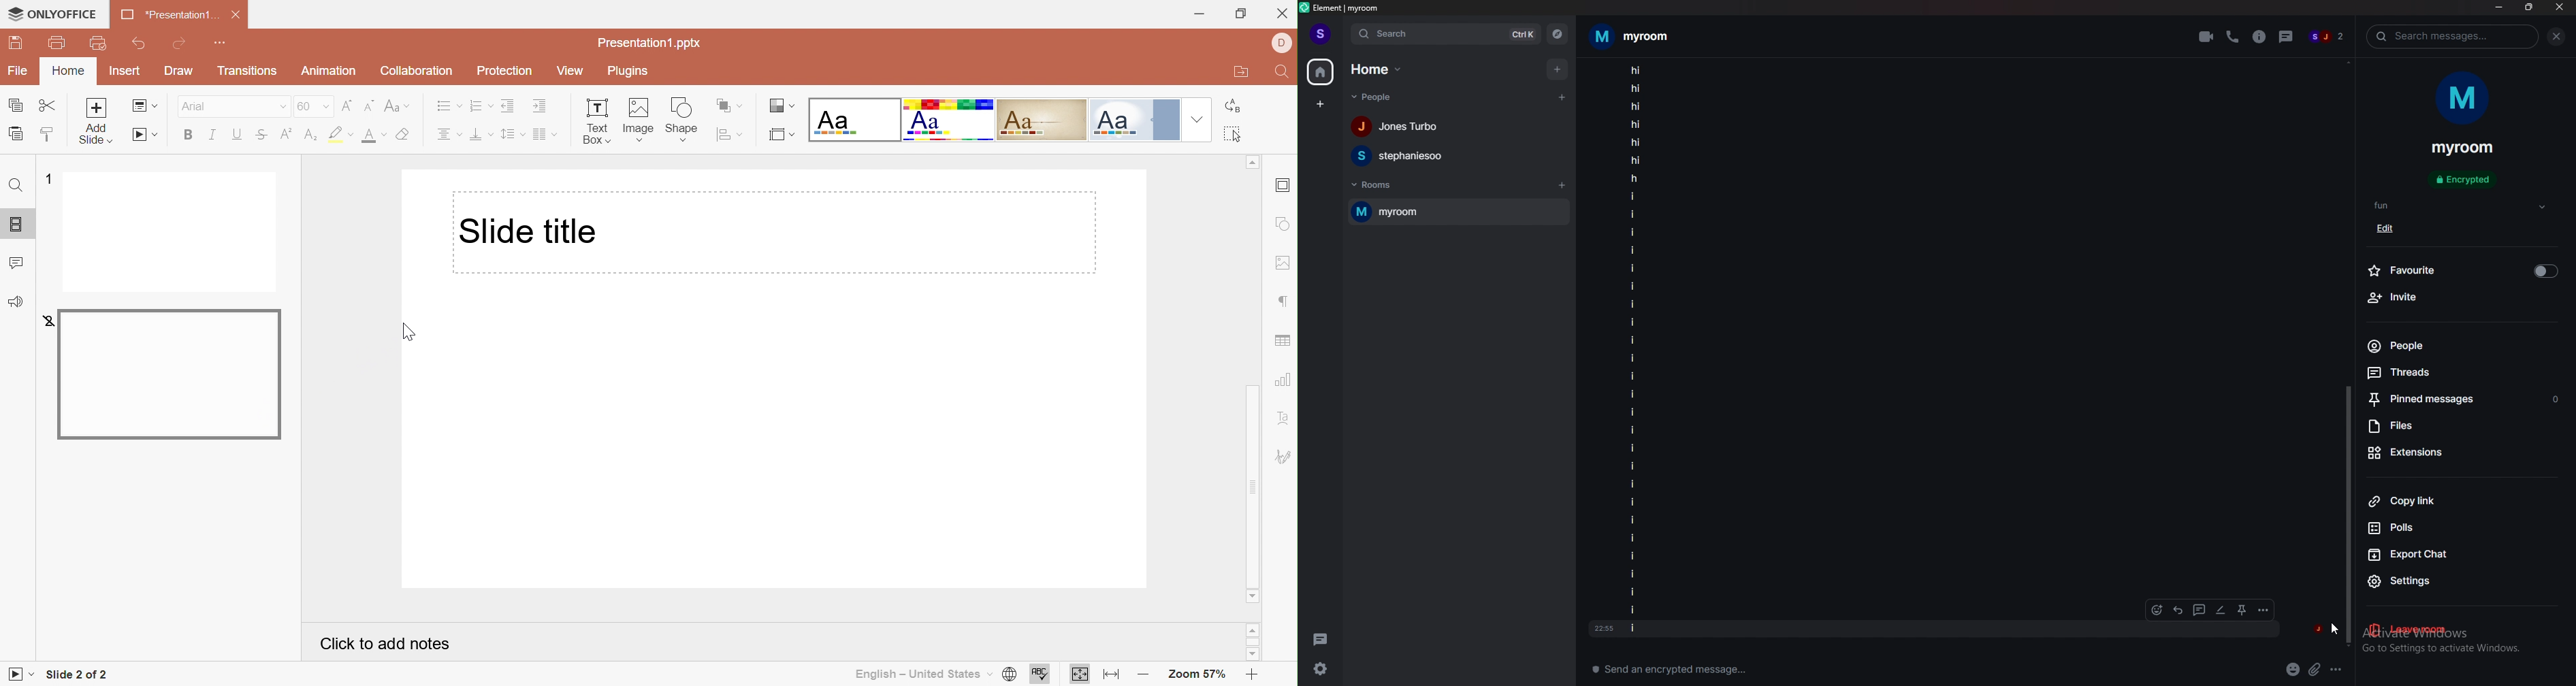  I want to click on Replace, so click(1238, 108).